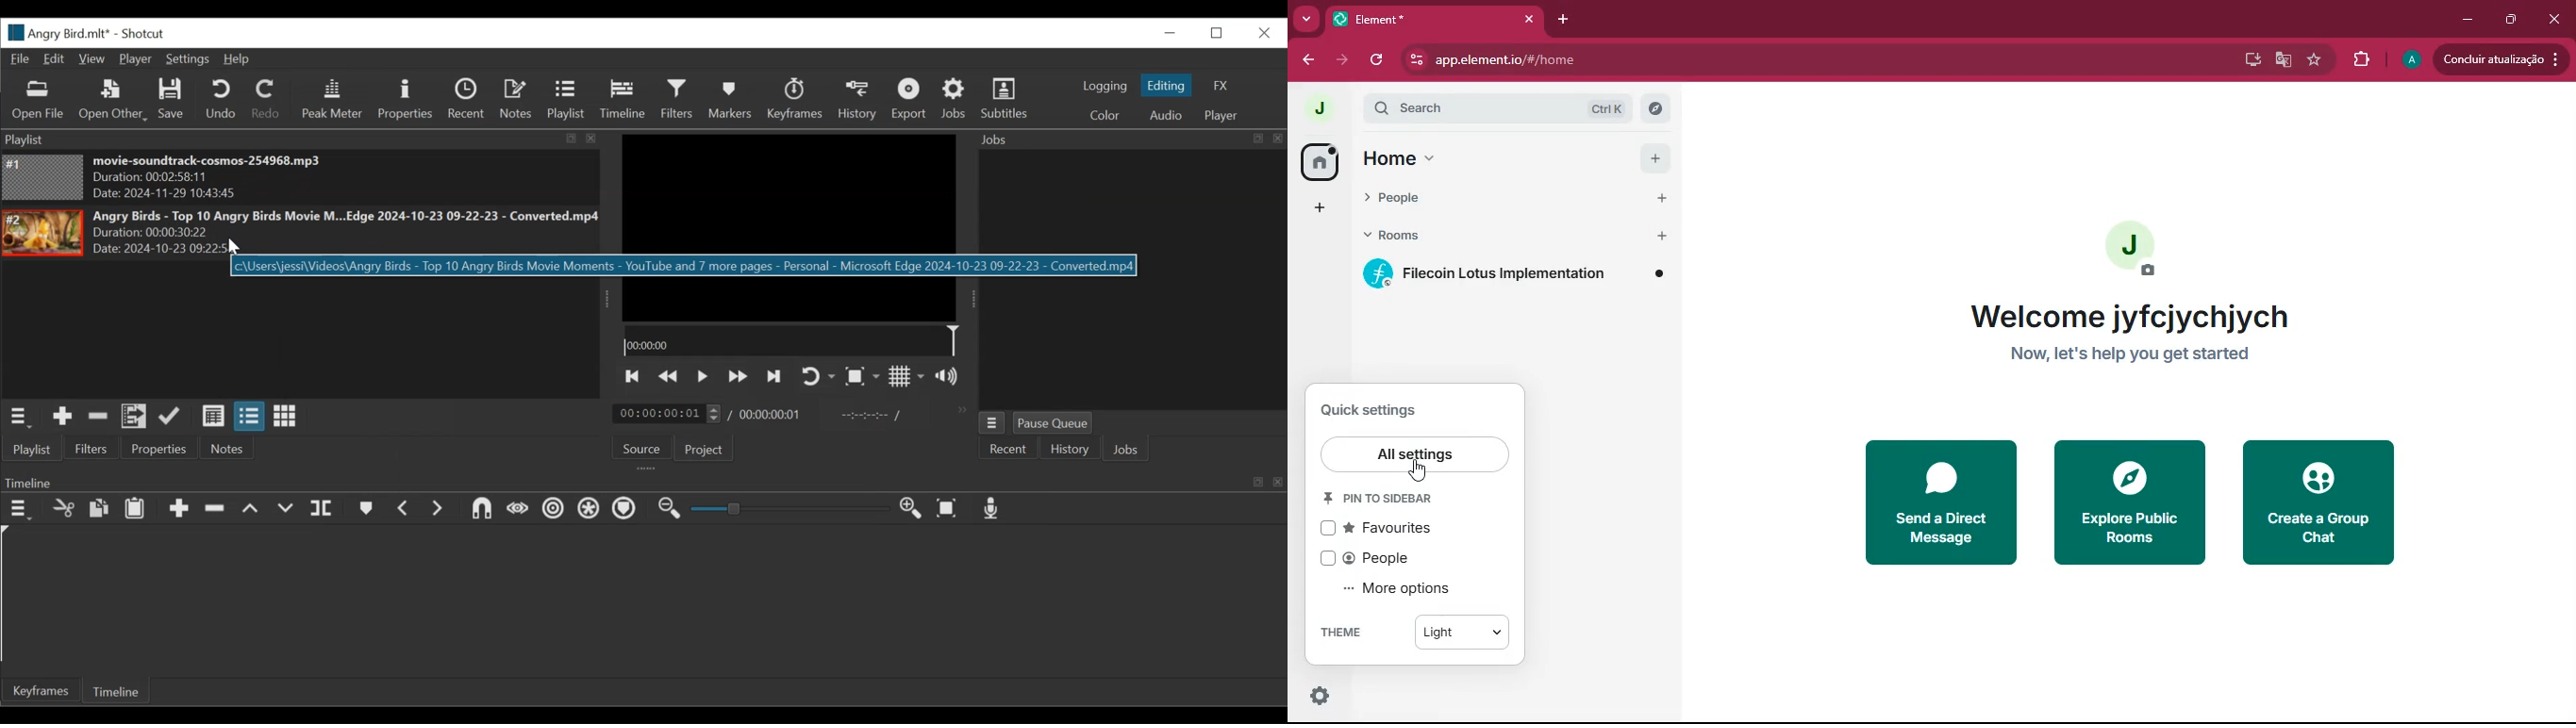  Describe the element at coordinates (2131, 354) in the screenshot. I see `now, let's help you get started` at that location.